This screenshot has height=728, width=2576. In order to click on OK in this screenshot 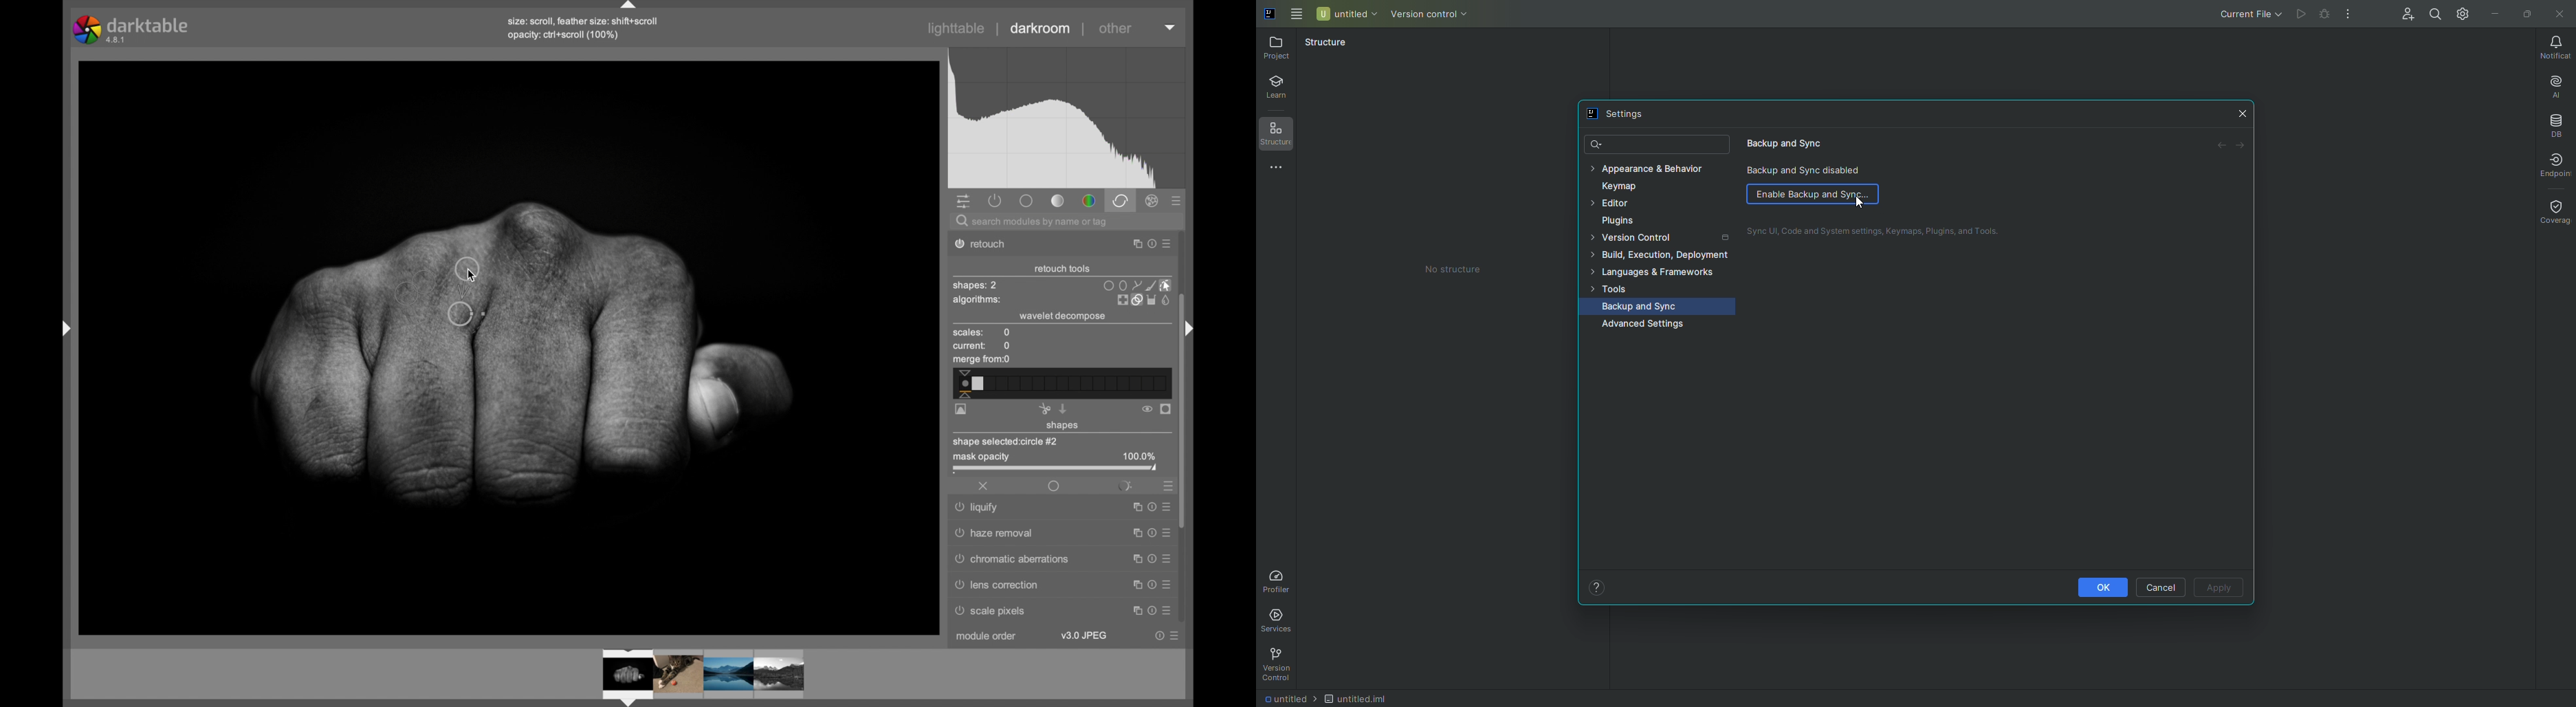, I will do `click(2102, 587)`.